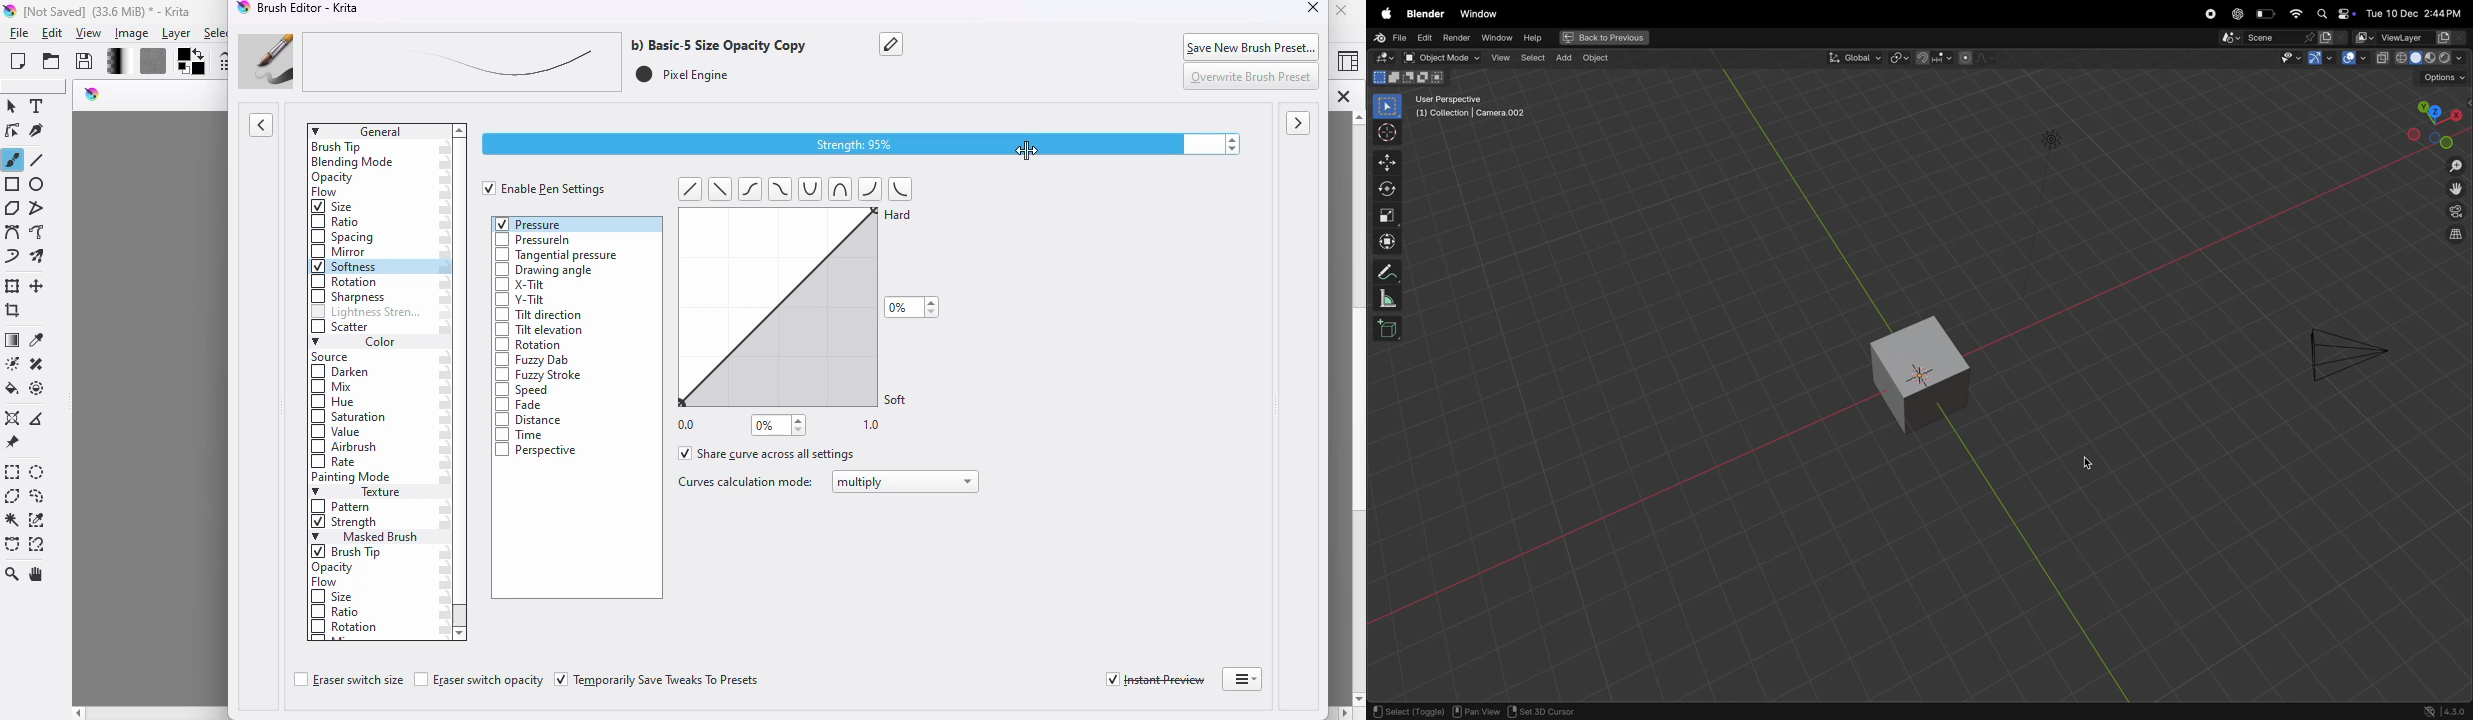 This screenshot has width=2492, height=728. Describe the element at coordinates (311, 8) in the screenshot. I see `brush editor - Krita` at that location.